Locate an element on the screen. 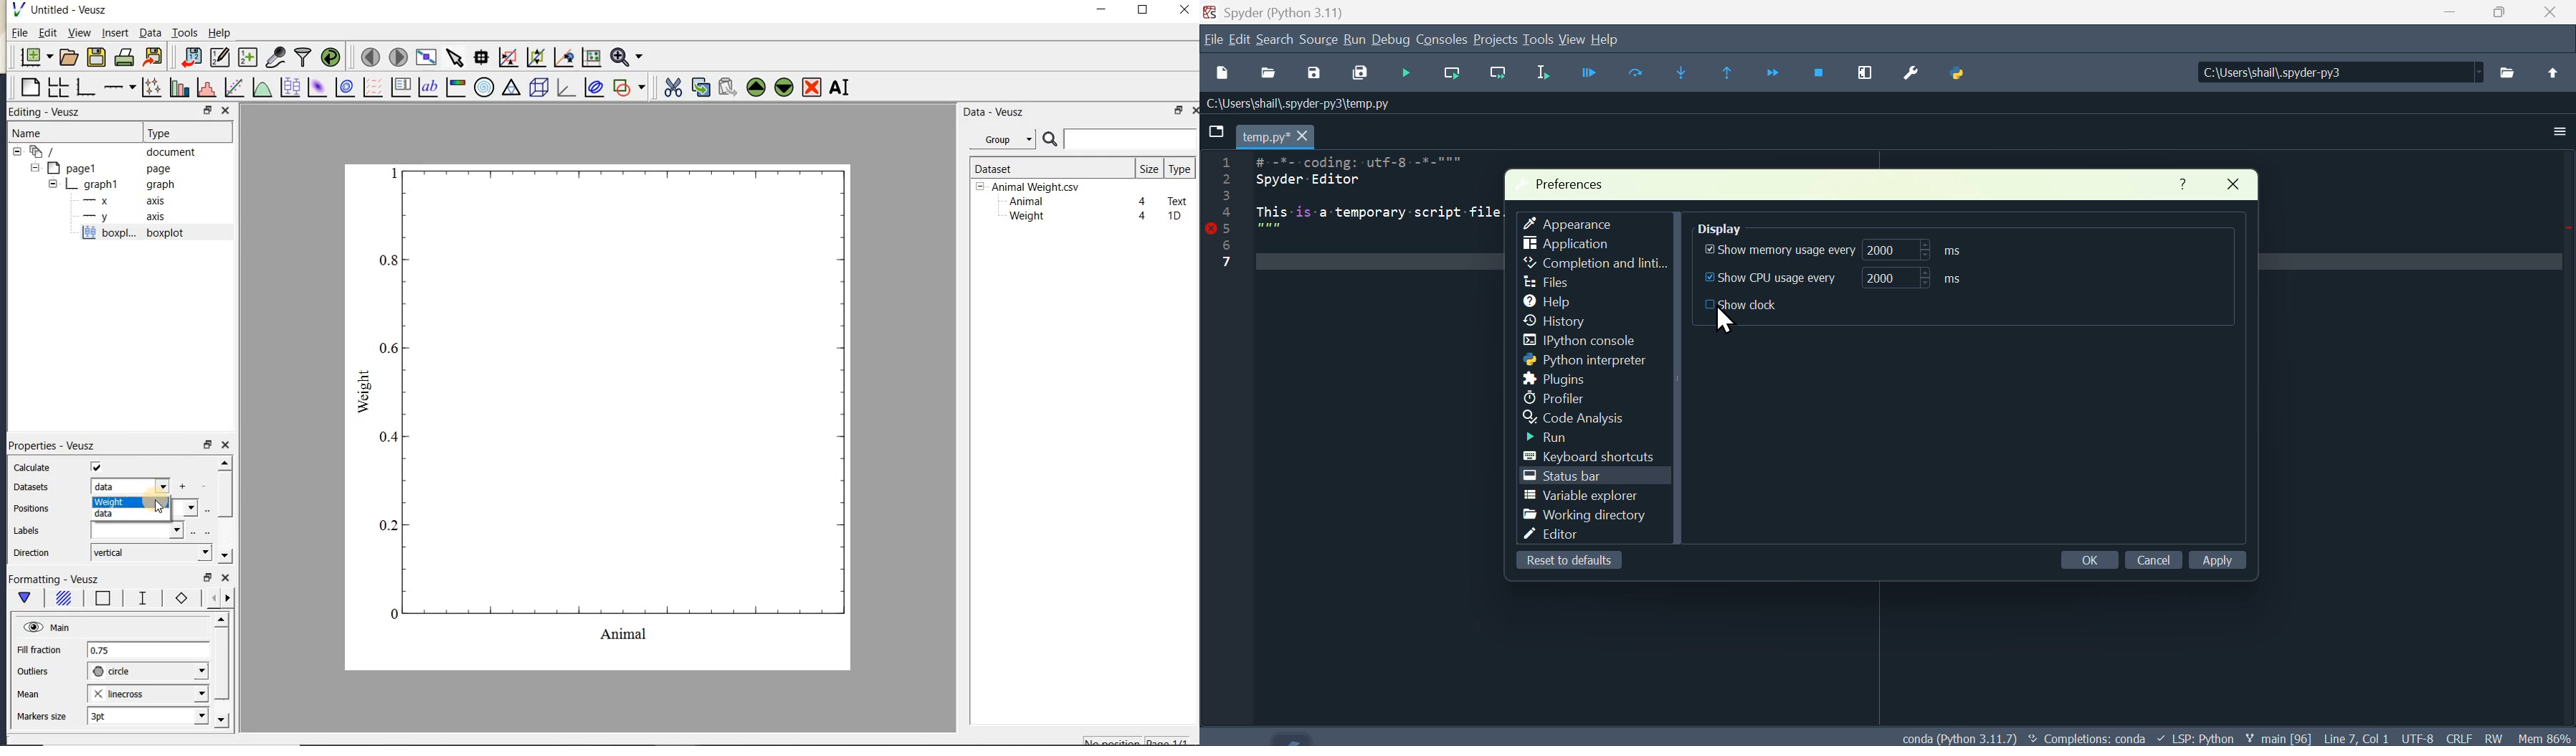 Image resolution: width=2576 pixels, height=756 pixels. Show memory usage is located at coordinates (1828, 252).